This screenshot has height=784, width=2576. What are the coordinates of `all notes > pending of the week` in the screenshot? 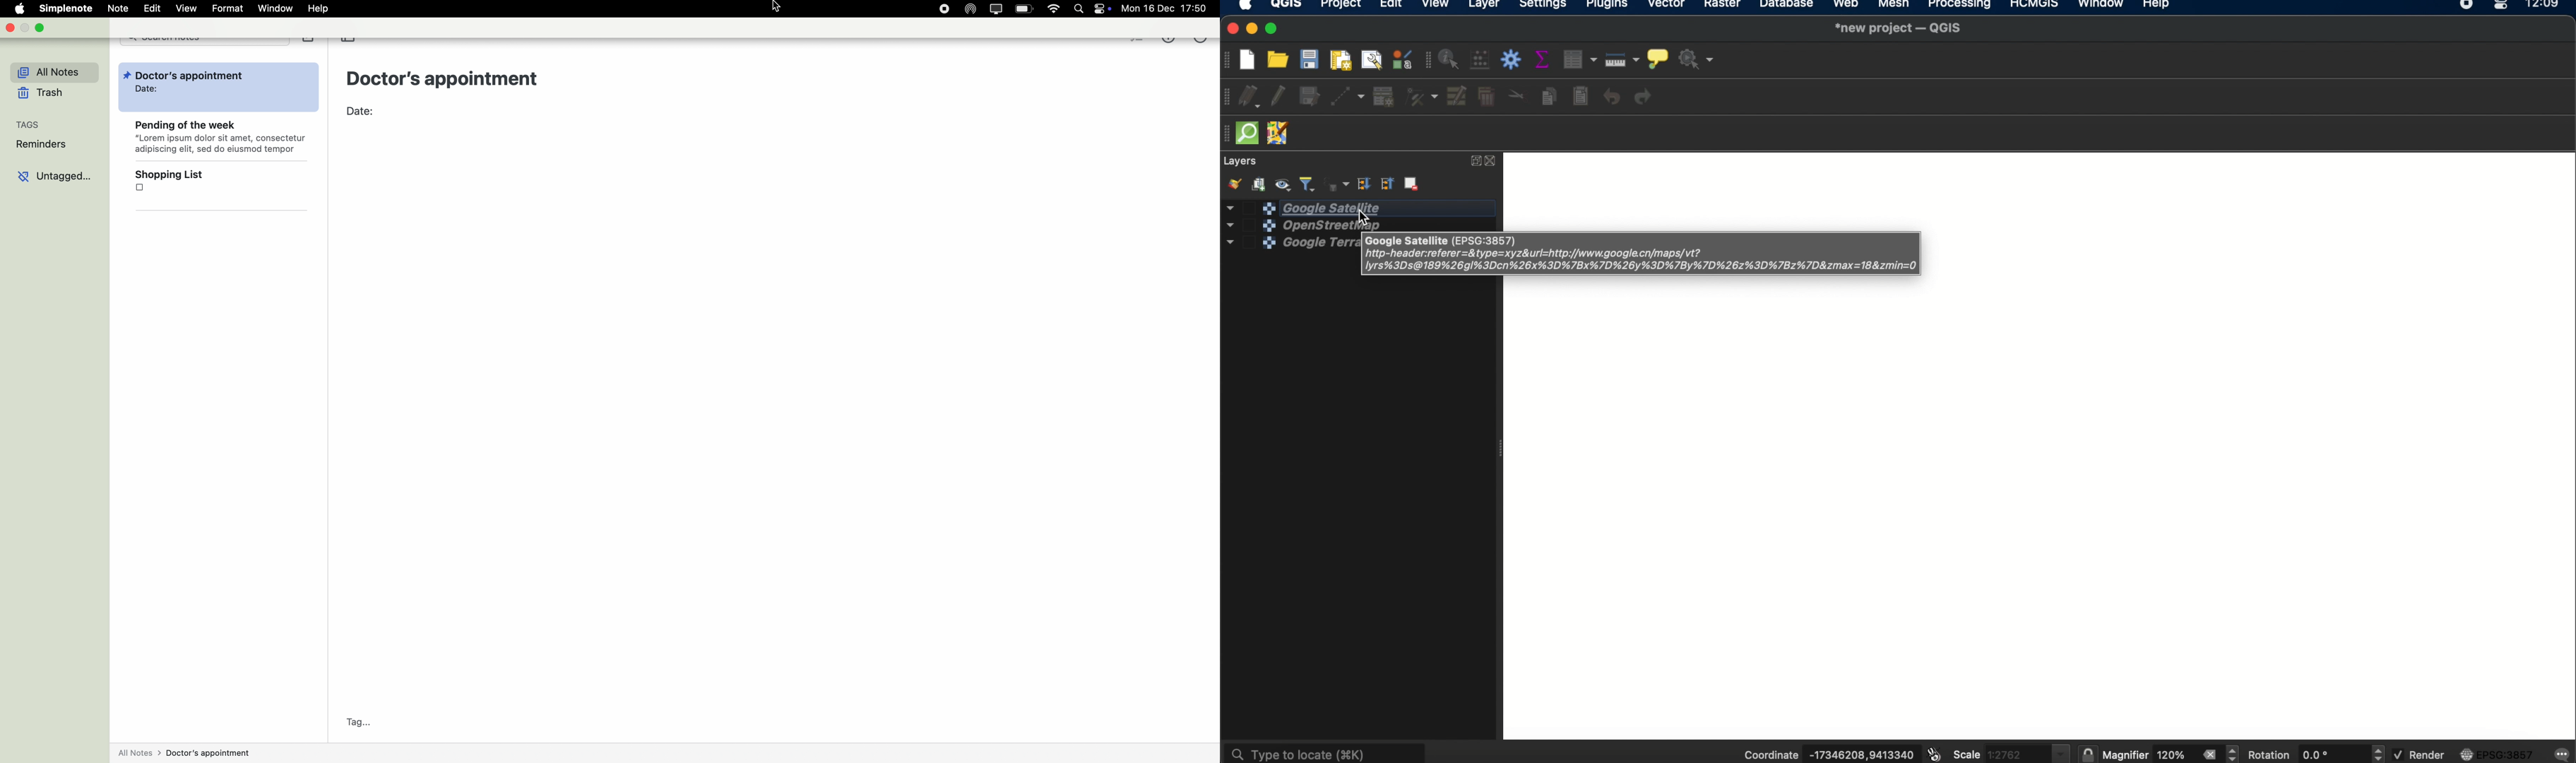 It's located at (183, 754).